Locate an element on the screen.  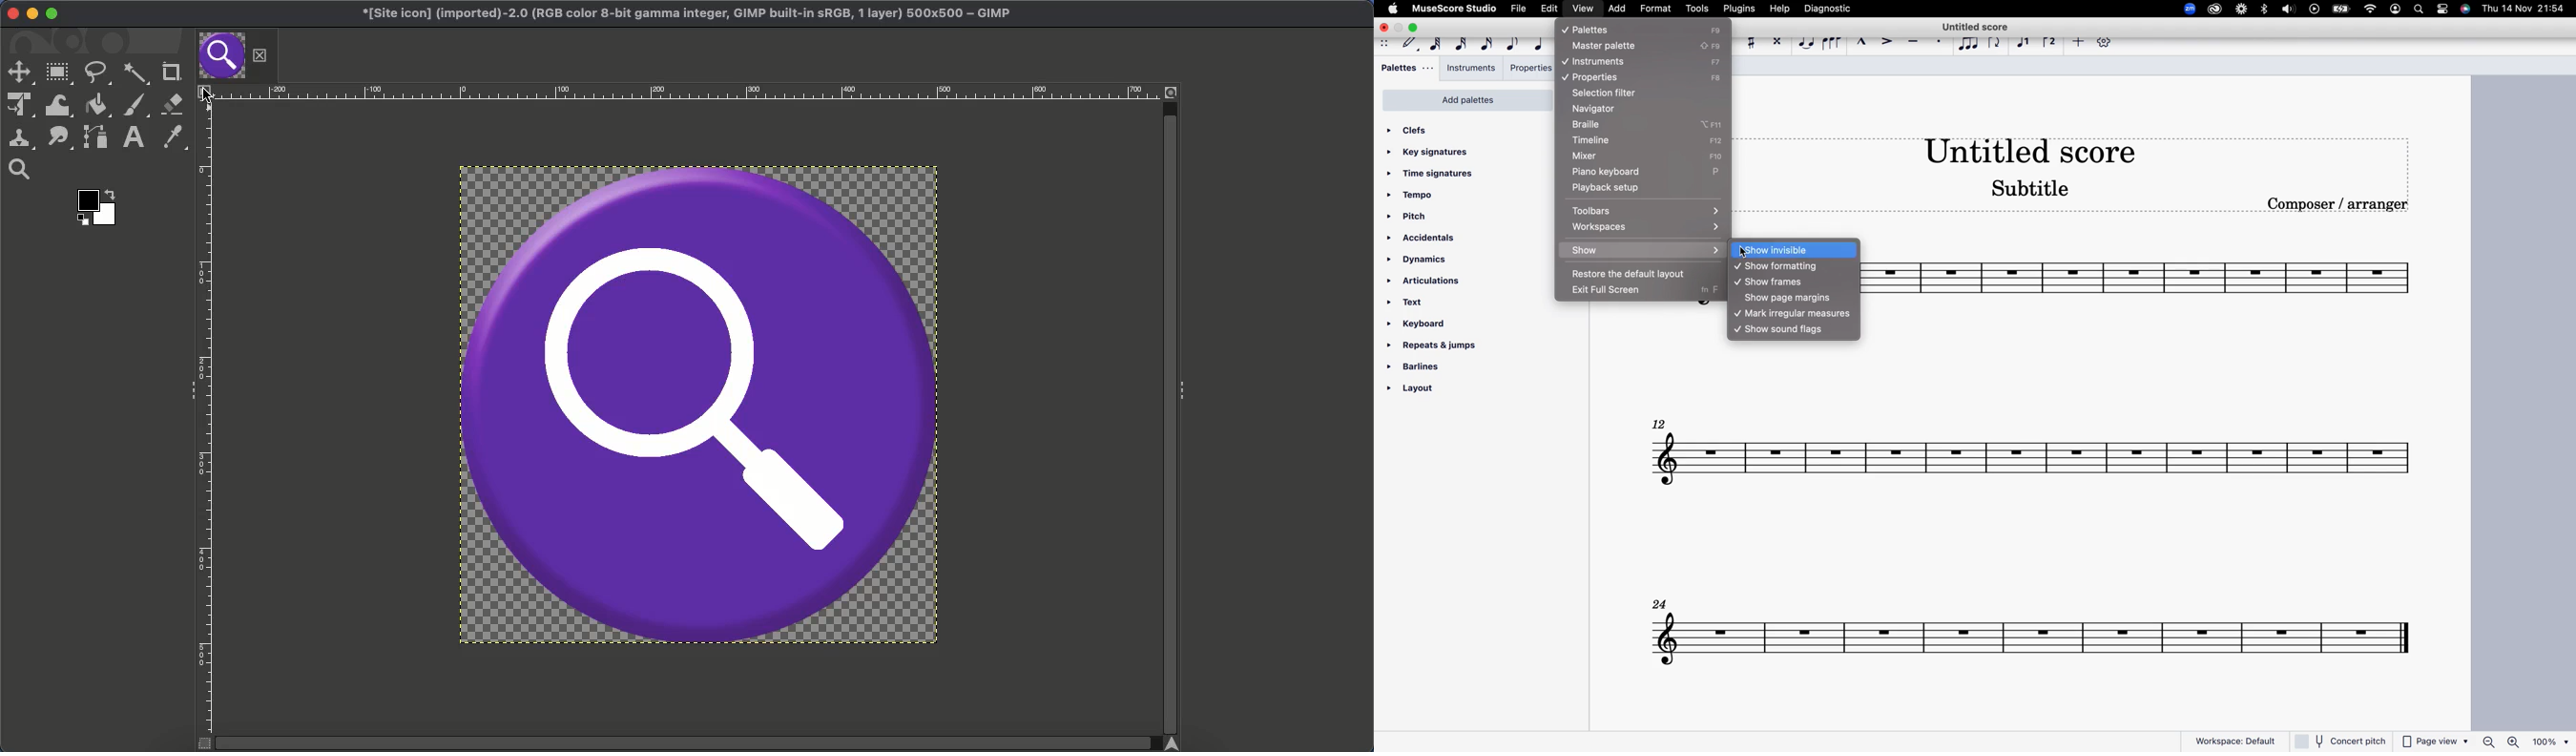
cursor is located at coordinates (1745, 246).